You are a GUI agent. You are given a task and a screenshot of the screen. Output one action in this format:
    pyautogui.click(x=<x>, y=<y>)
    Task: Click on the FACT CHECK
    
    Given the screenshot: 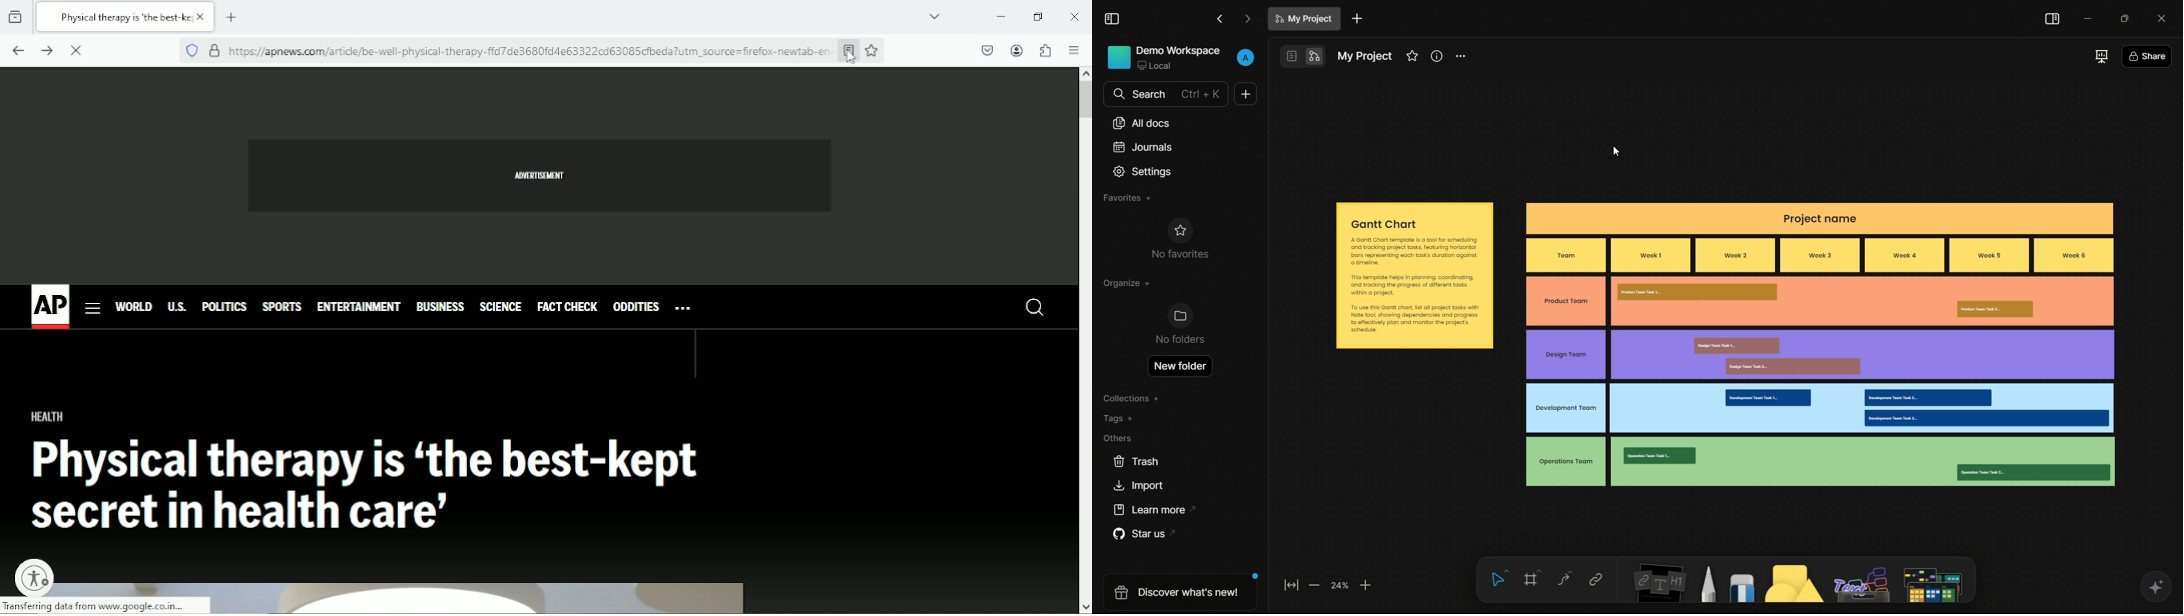 What is the action you would take?
    pyautogui.click(x=568, y=304)
    